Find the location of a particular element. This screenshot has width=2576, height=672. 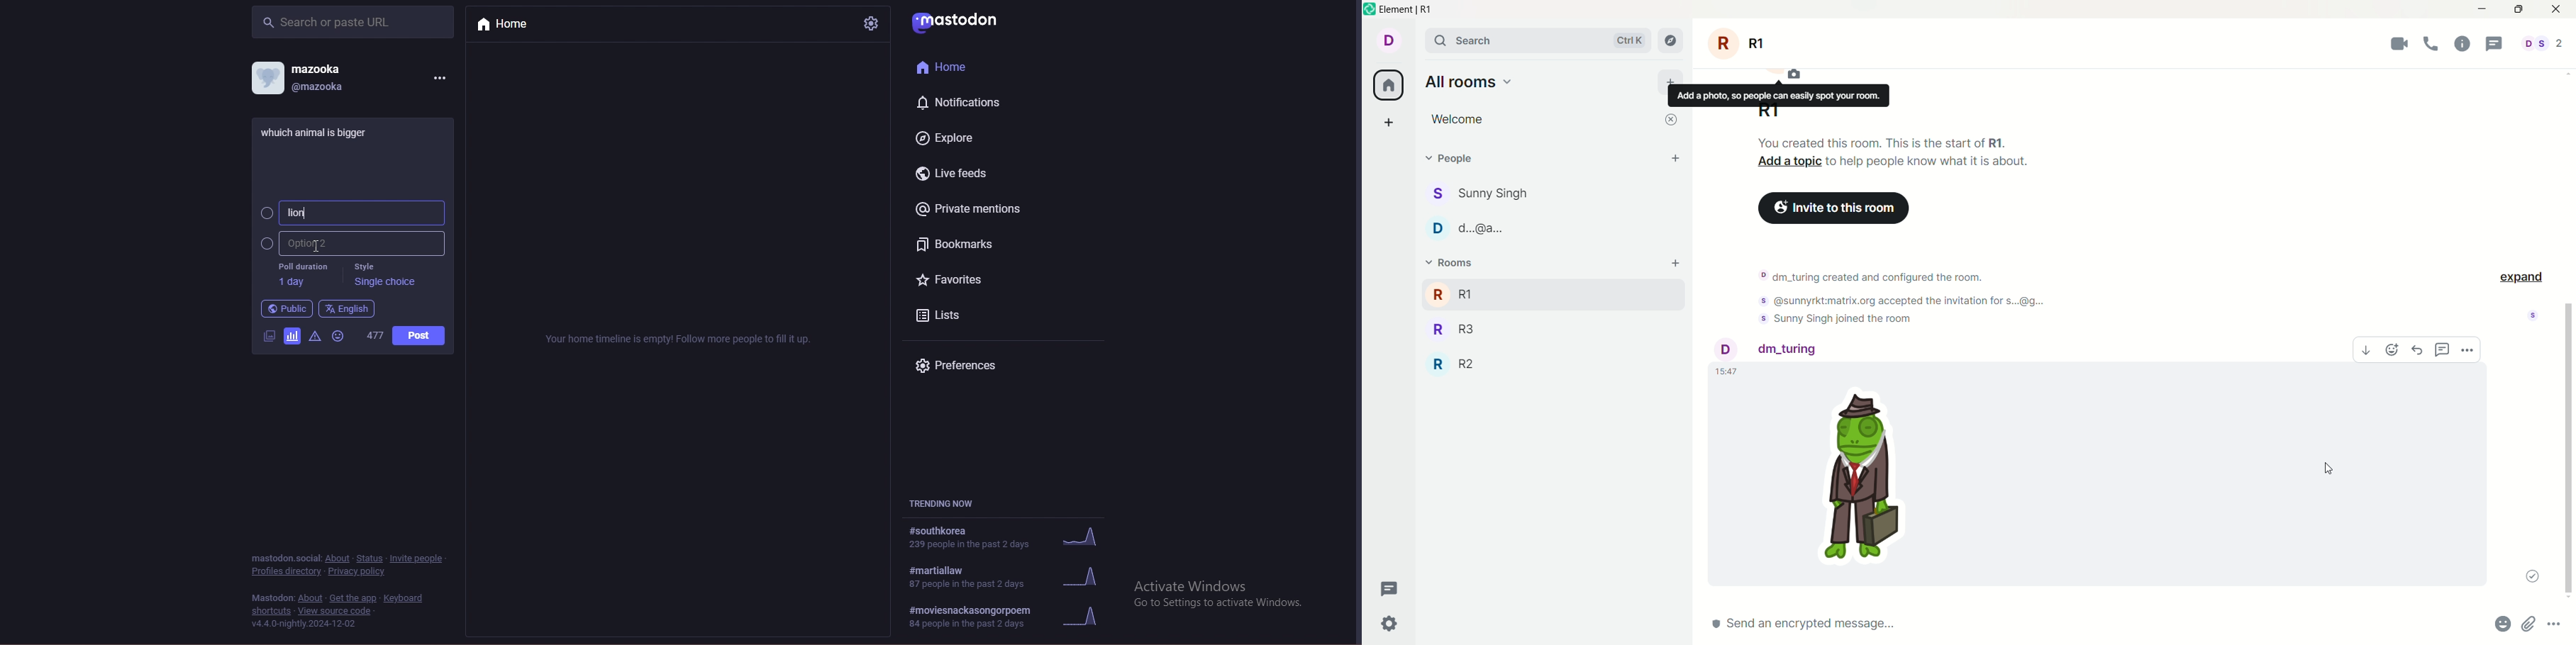

Add attachment is located at coordinates (2529, 624).